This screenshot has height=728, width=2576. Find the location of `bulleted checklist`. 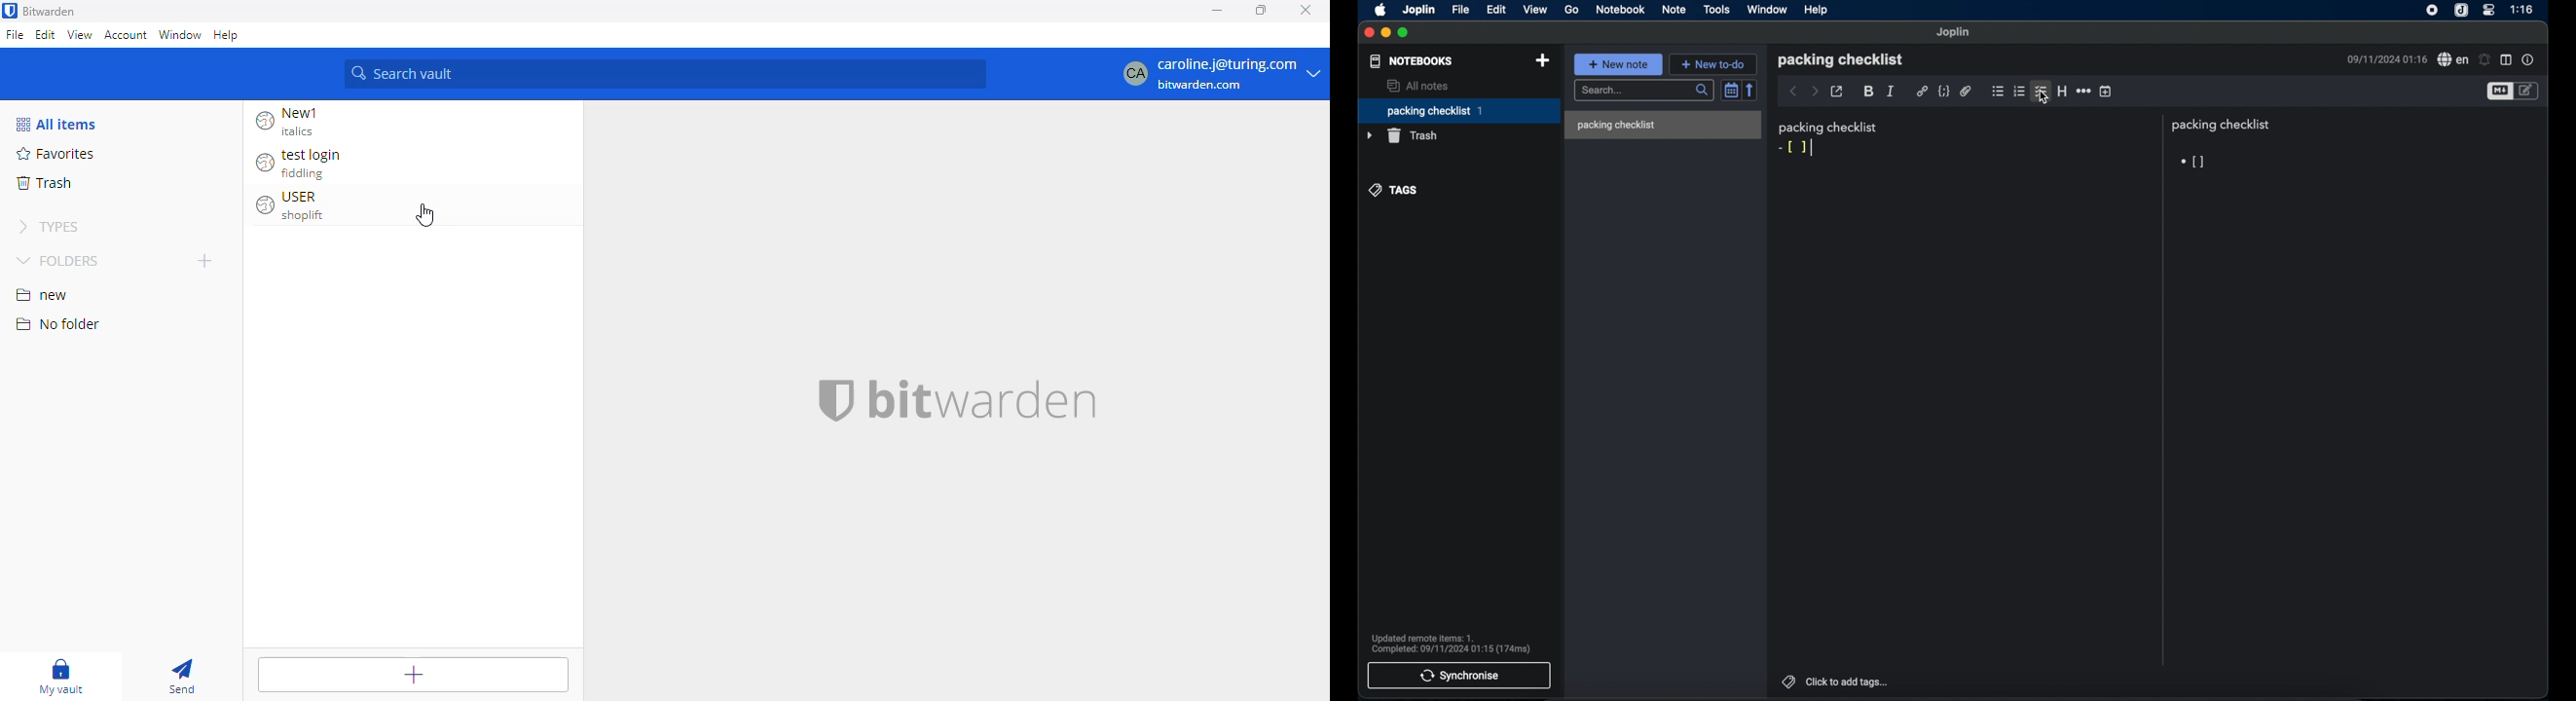

bulleted checklist is located at coordinates (2041, 92).